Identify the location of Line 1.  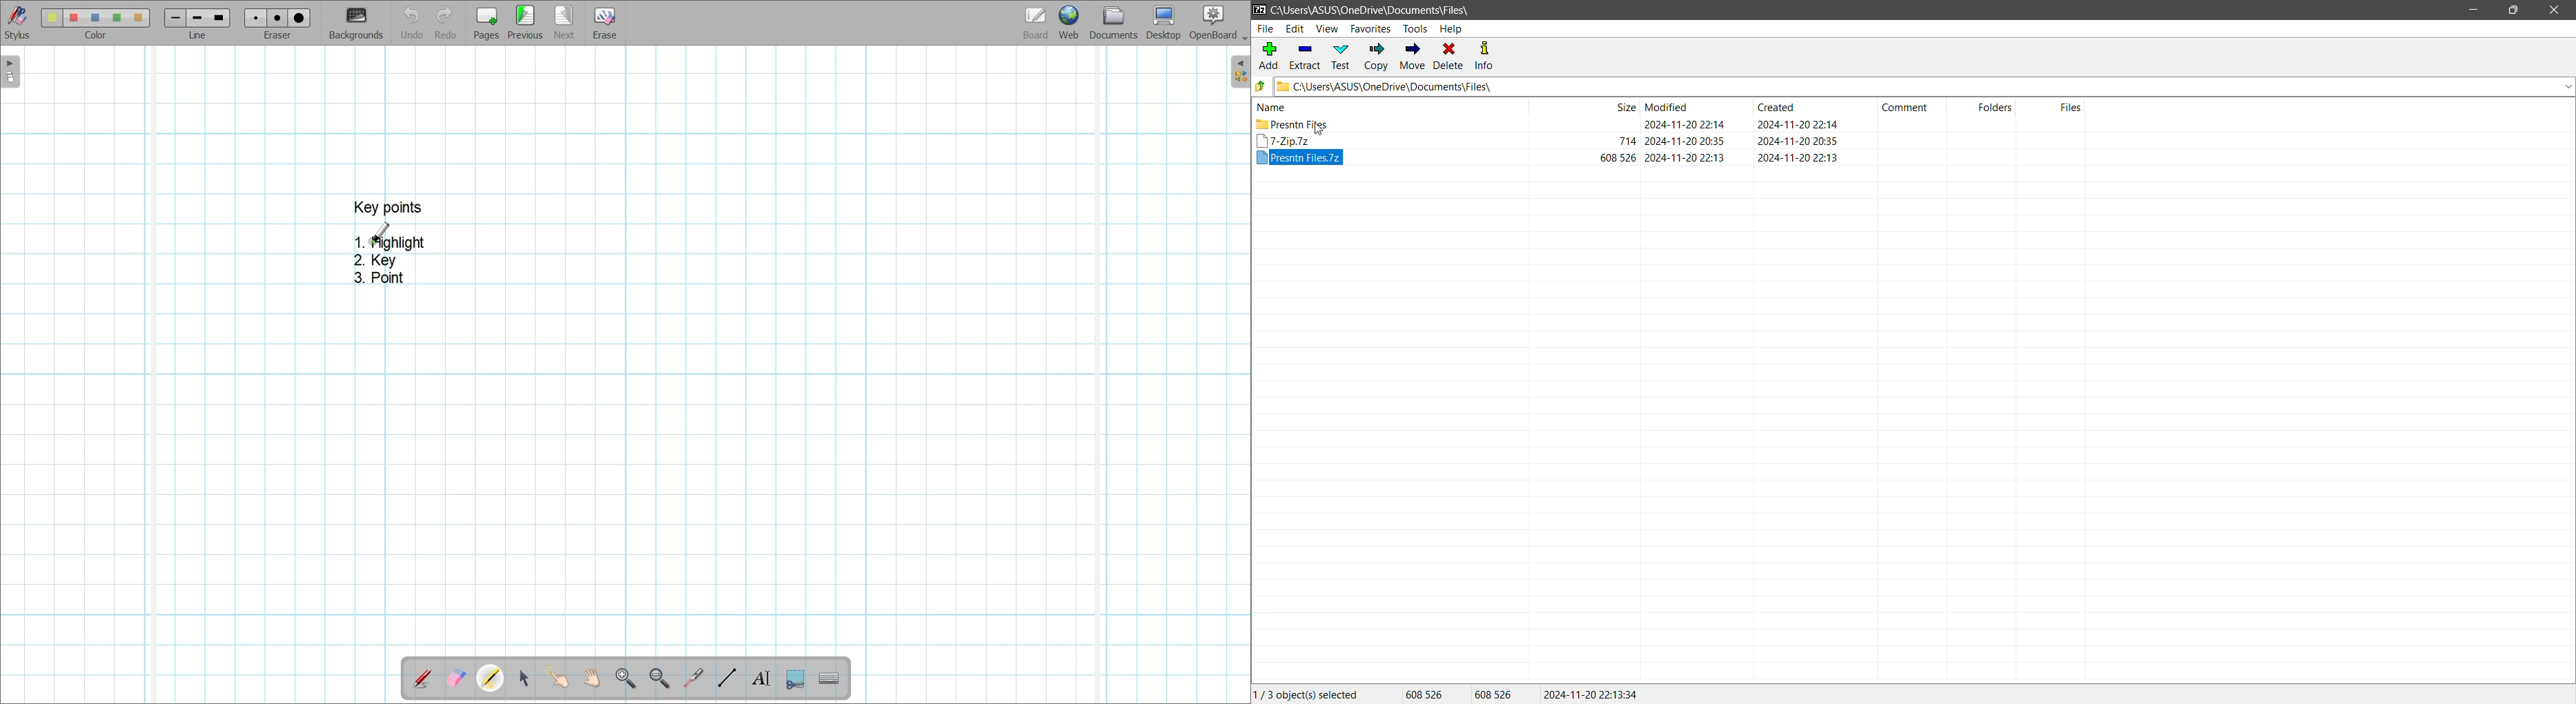
(174, 18).